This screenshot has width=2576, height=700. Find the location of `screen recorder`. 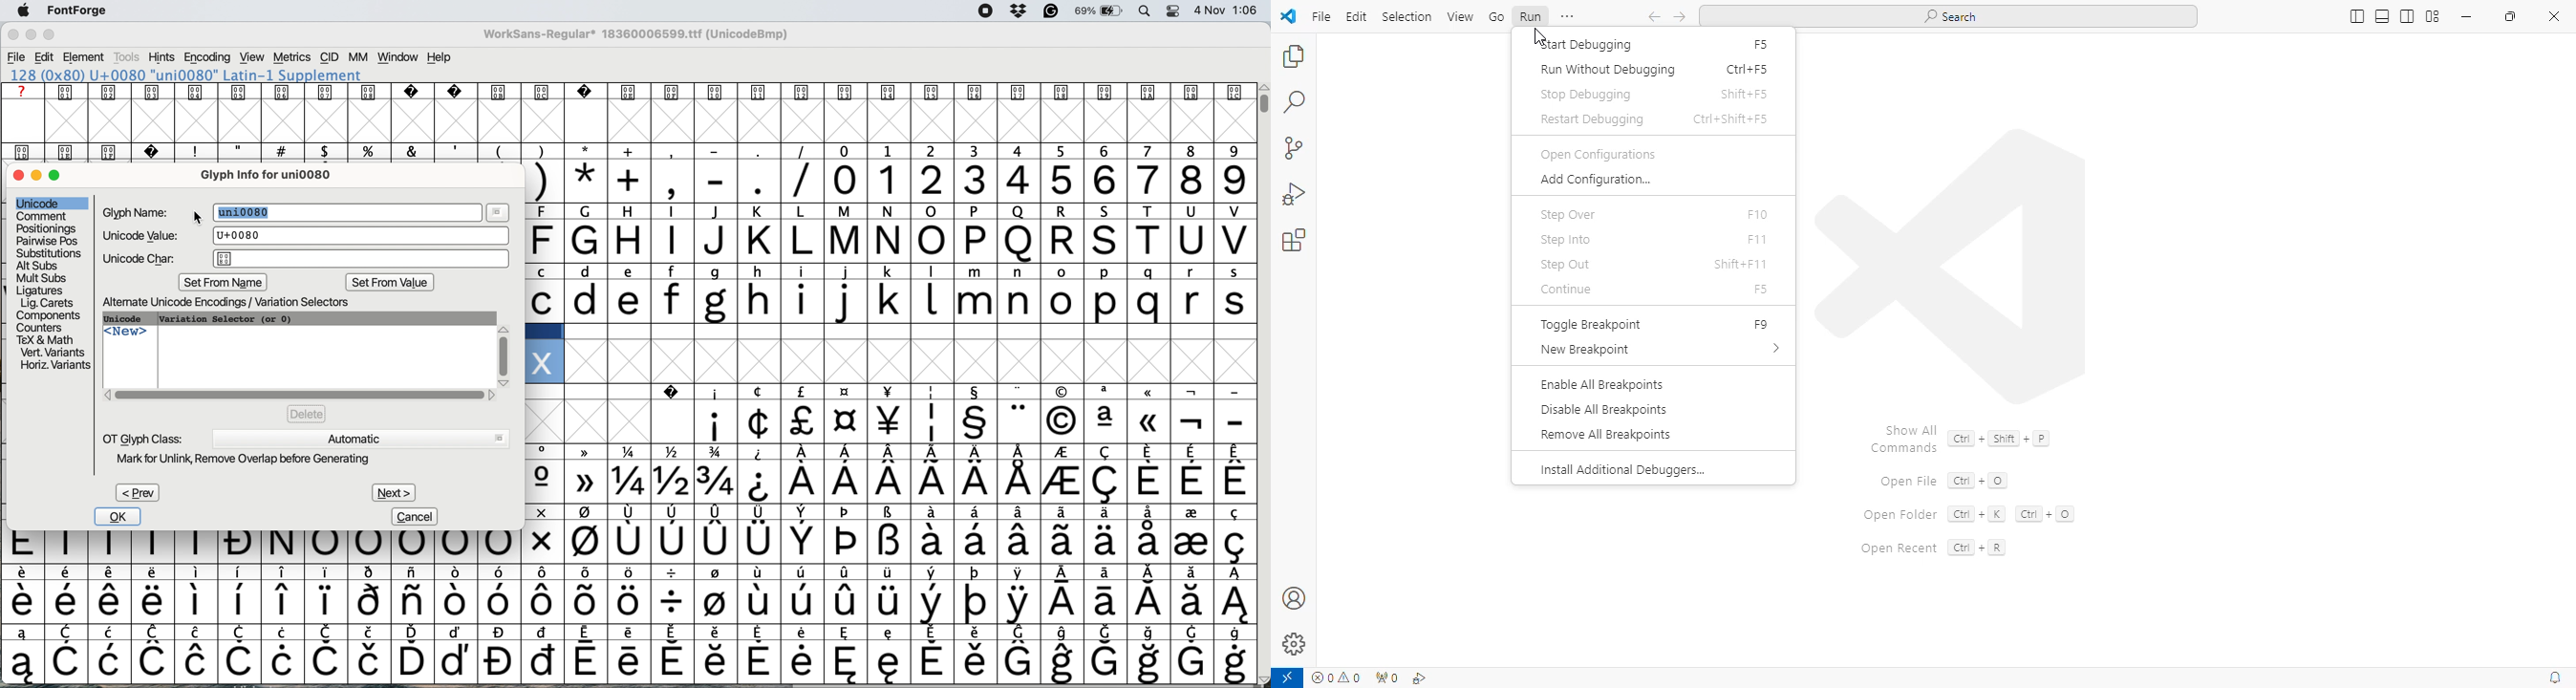

screen recorder is located at coordinates (982, 11).